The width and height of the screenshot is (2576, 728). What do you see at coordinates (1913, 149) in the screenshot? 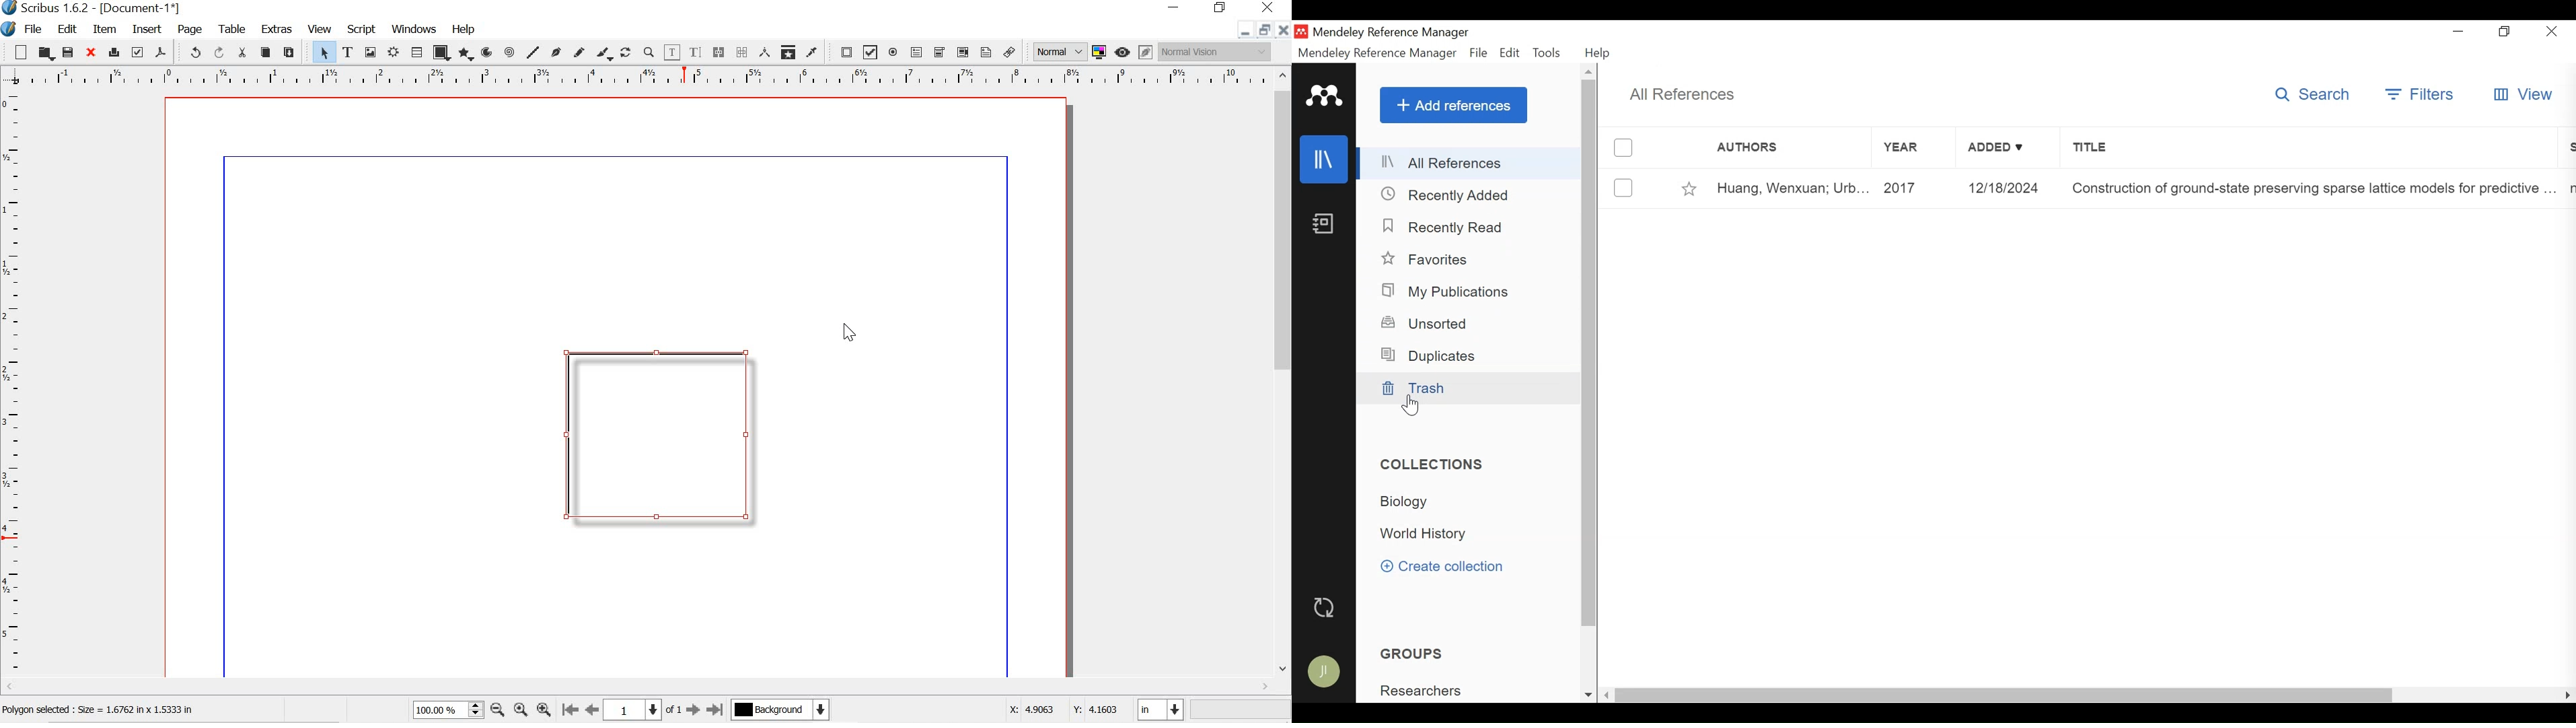
I see `Year` at bounding box center [1913, 149].